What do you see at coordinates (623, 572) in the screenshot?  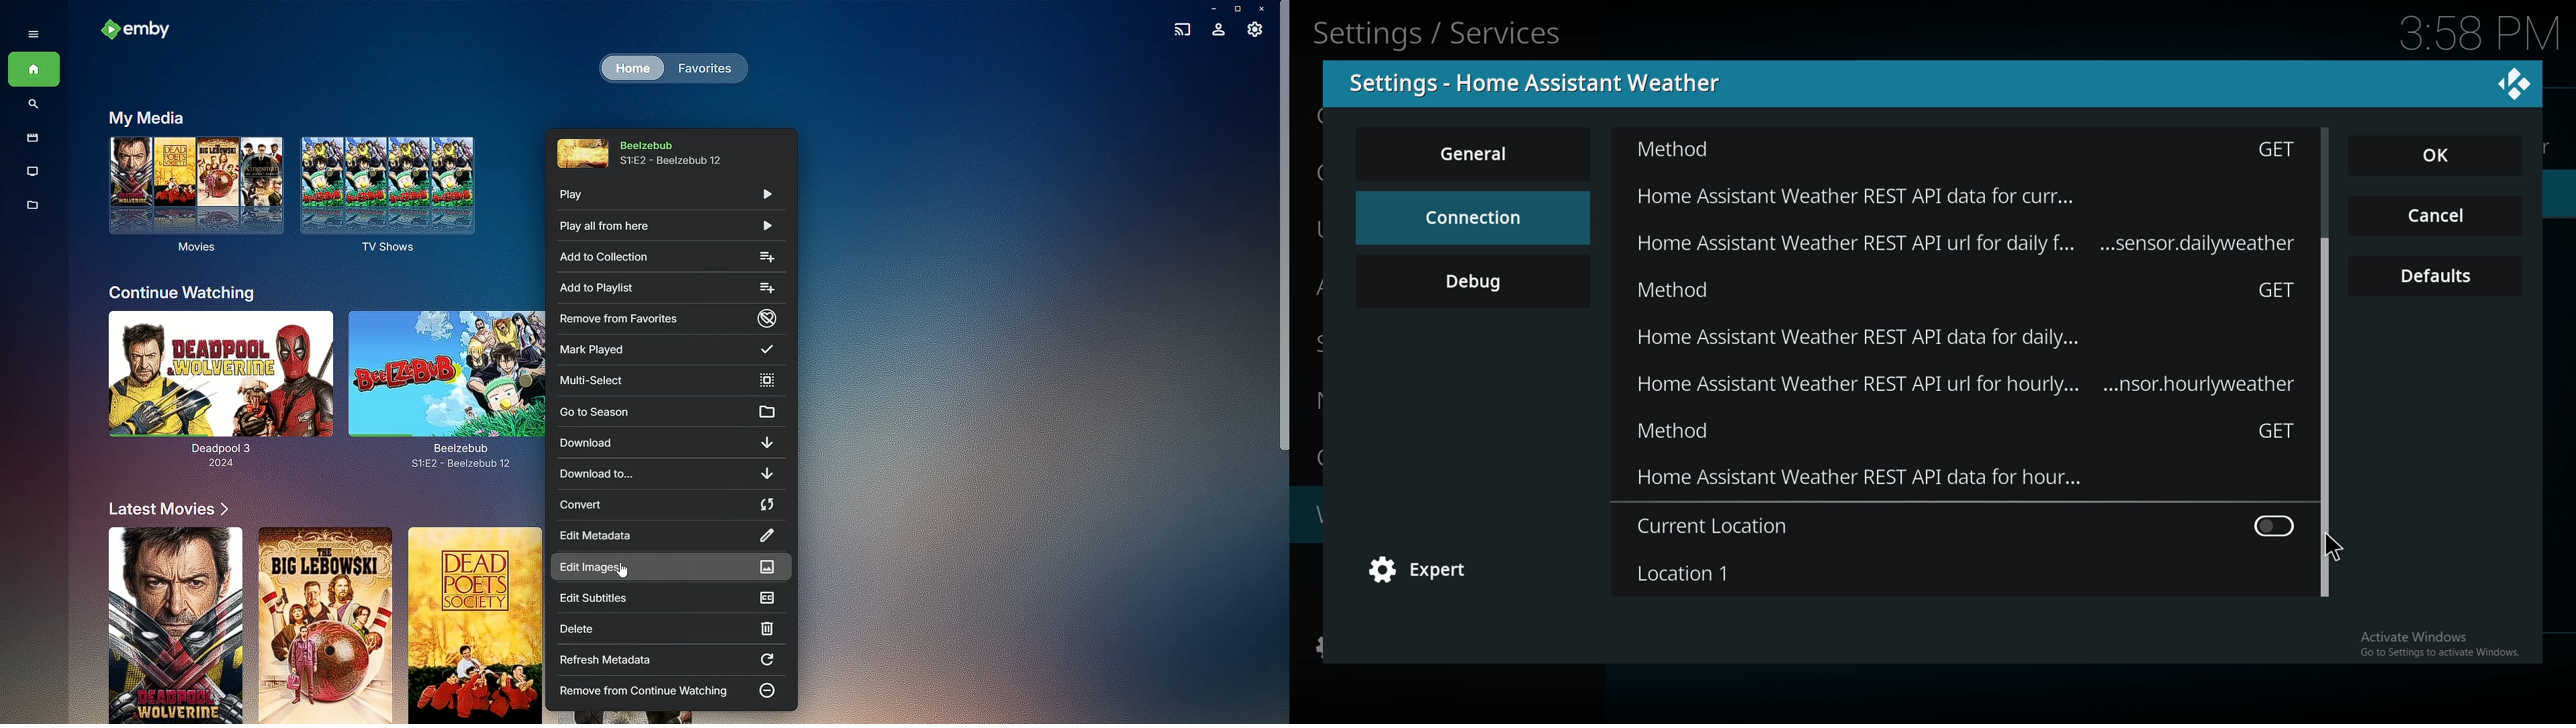 I see `` at bounding box center [623, 572].